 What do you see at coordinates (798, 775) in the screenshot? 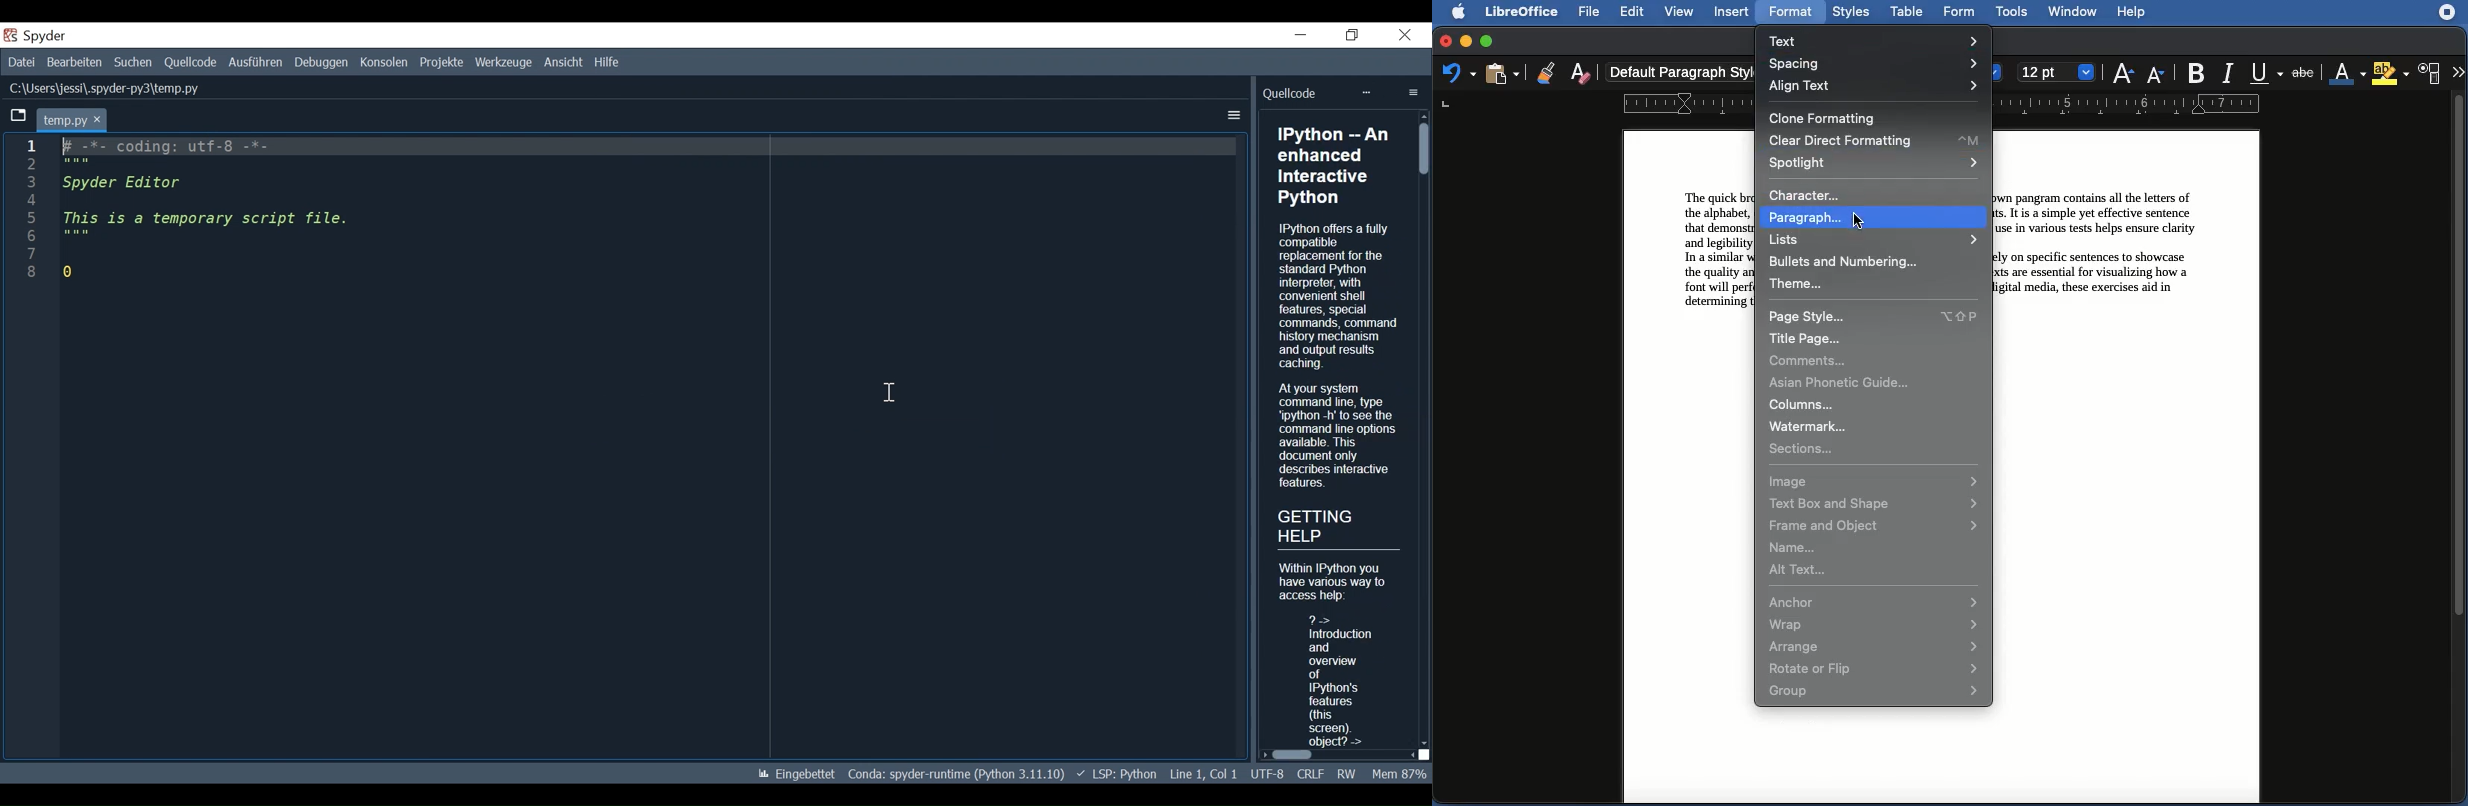
I see `Eingebettet` at bounding box center [798, 775].